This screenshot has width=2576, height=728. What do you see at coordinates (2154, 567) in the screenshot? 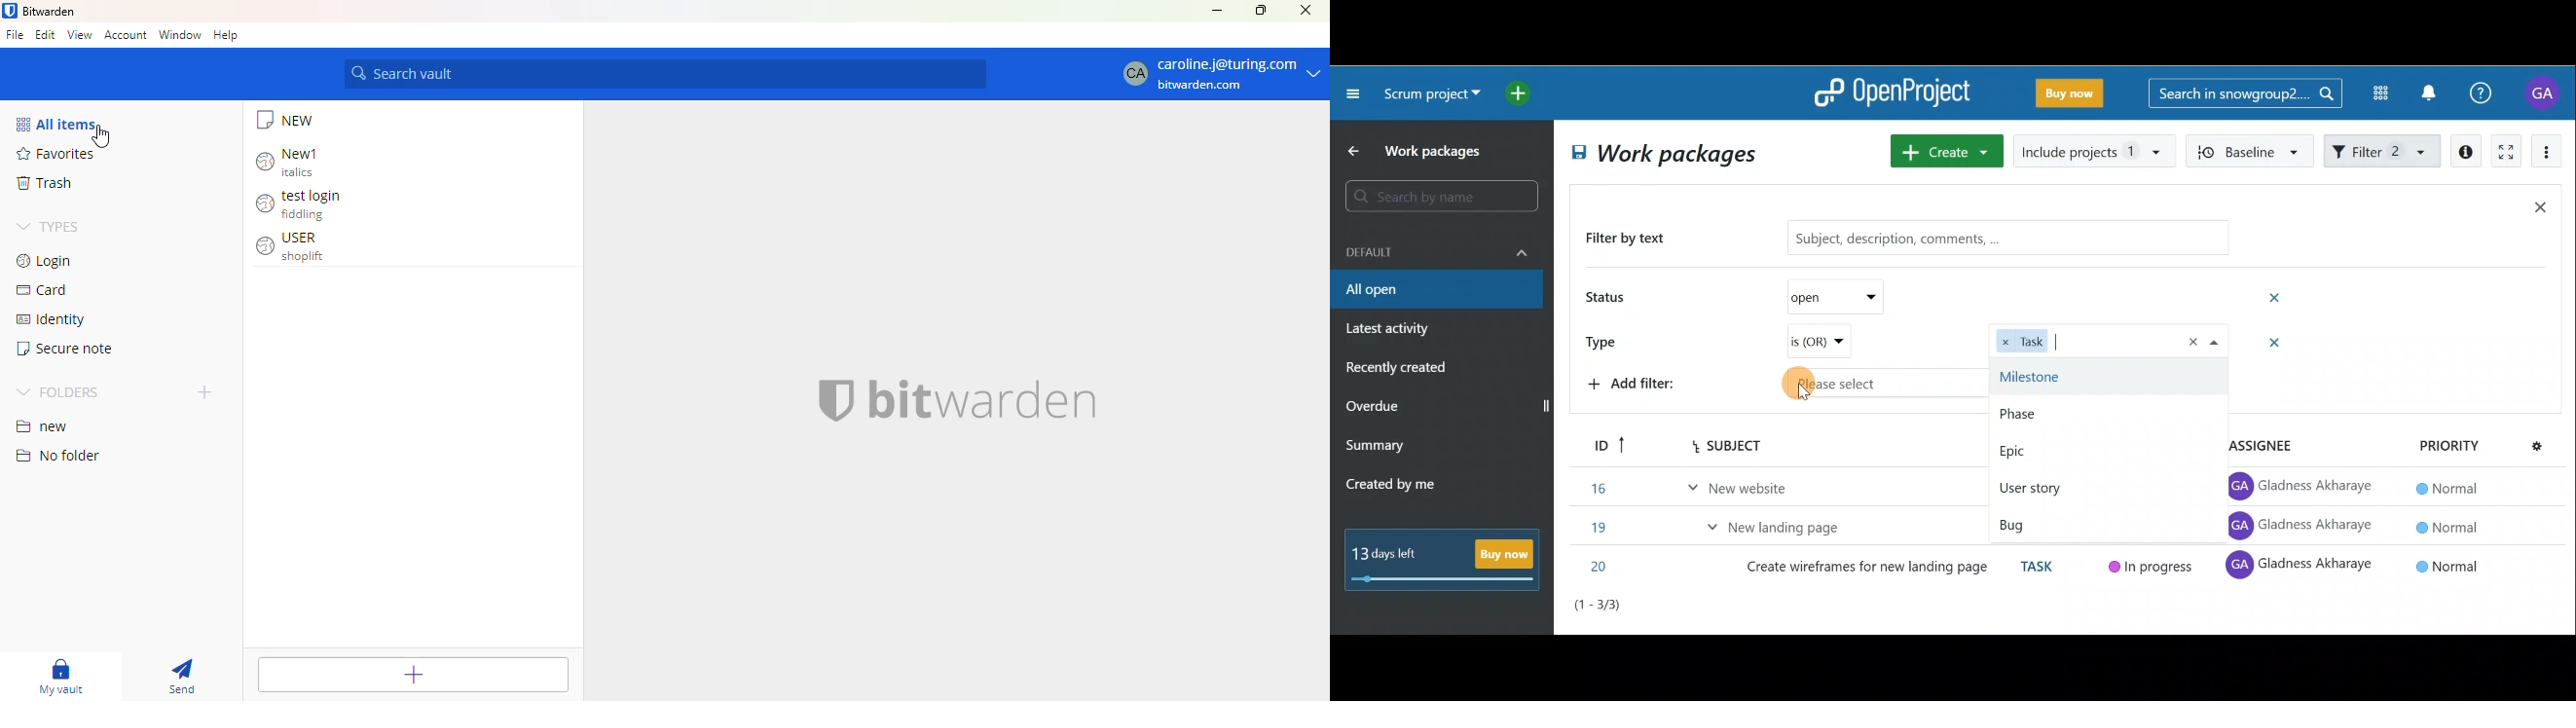
I see `In progress` at bounding box center [2154, 567].